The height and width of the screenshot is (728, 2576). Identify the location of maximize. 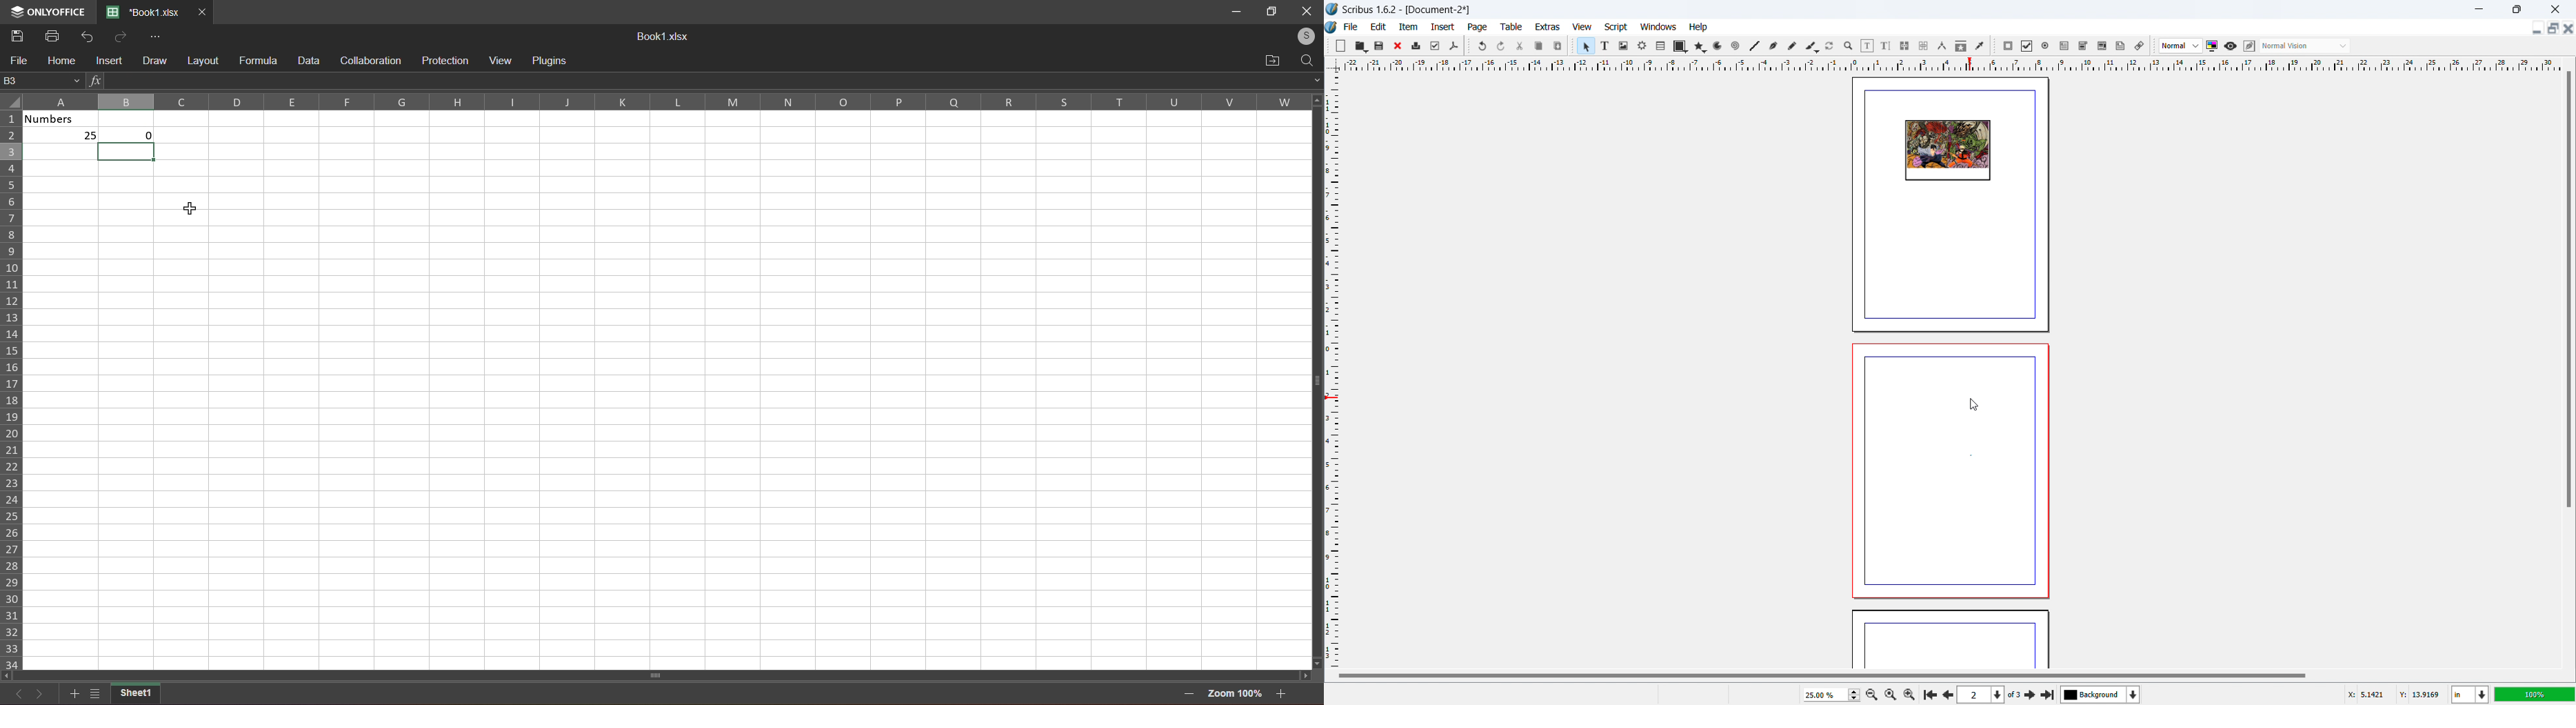
(1271, 11).